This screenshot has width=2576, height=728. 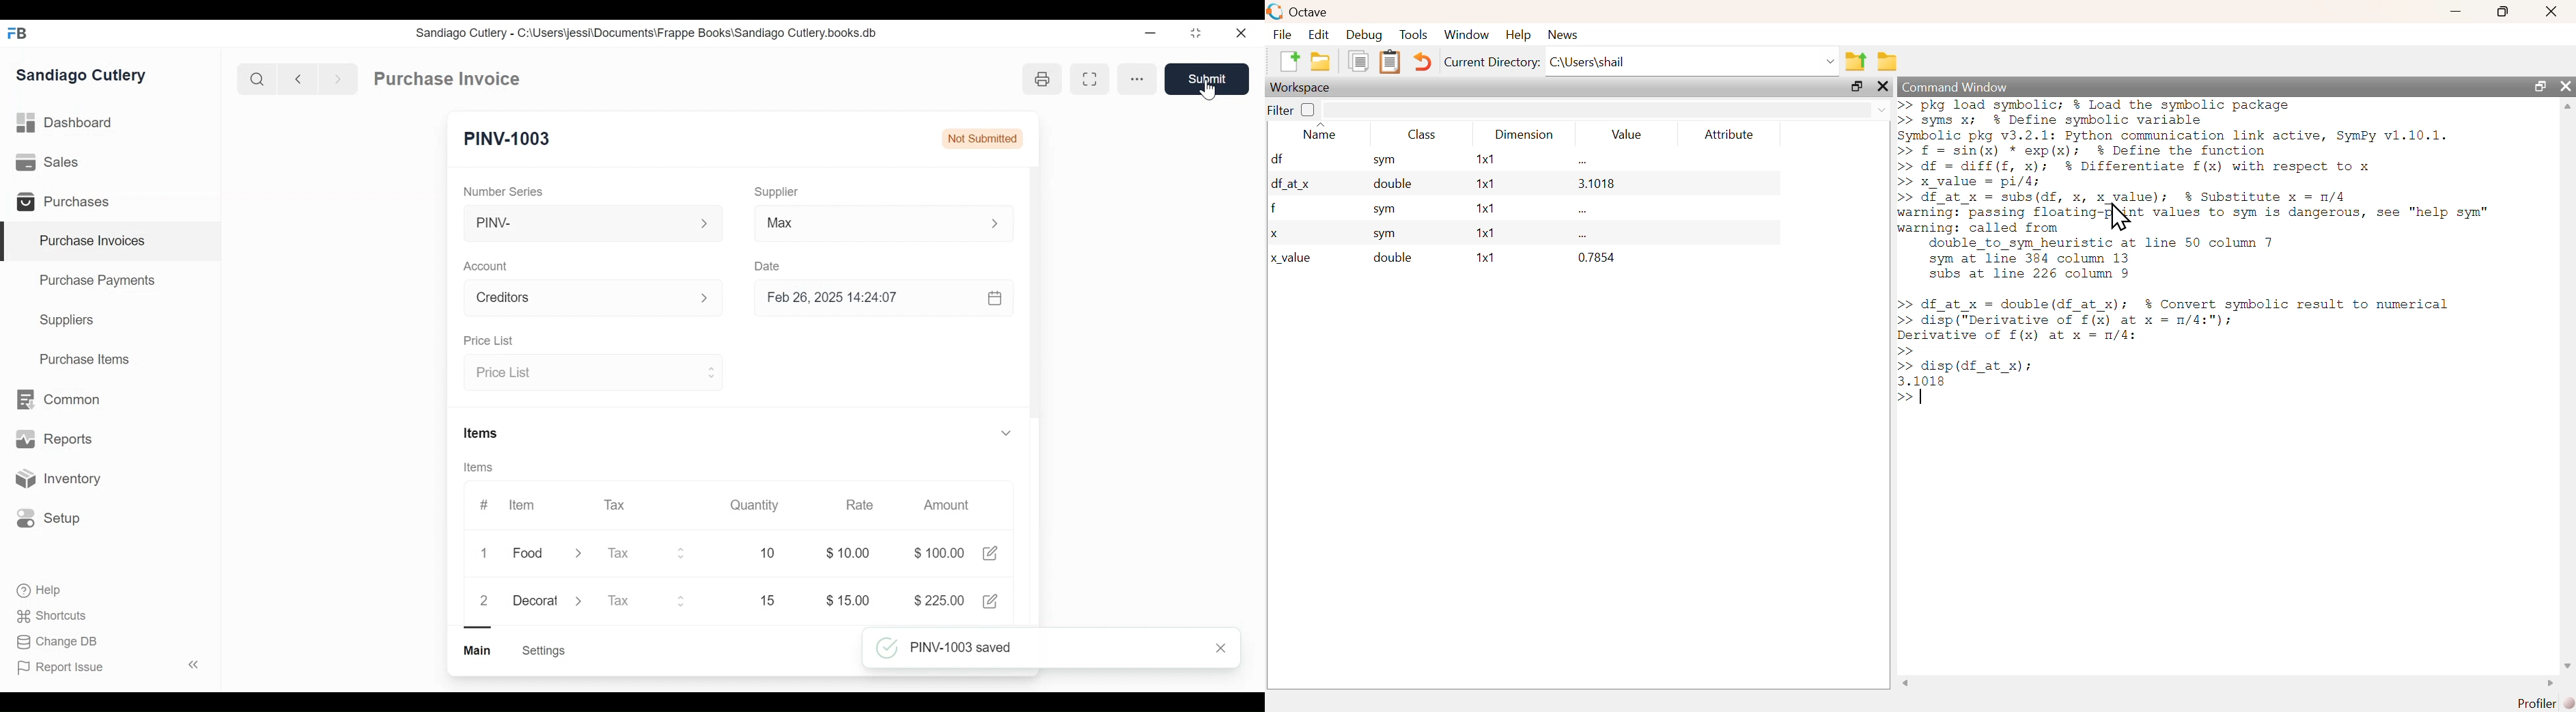 I want to click on Close, so click(x=1224, y=647).